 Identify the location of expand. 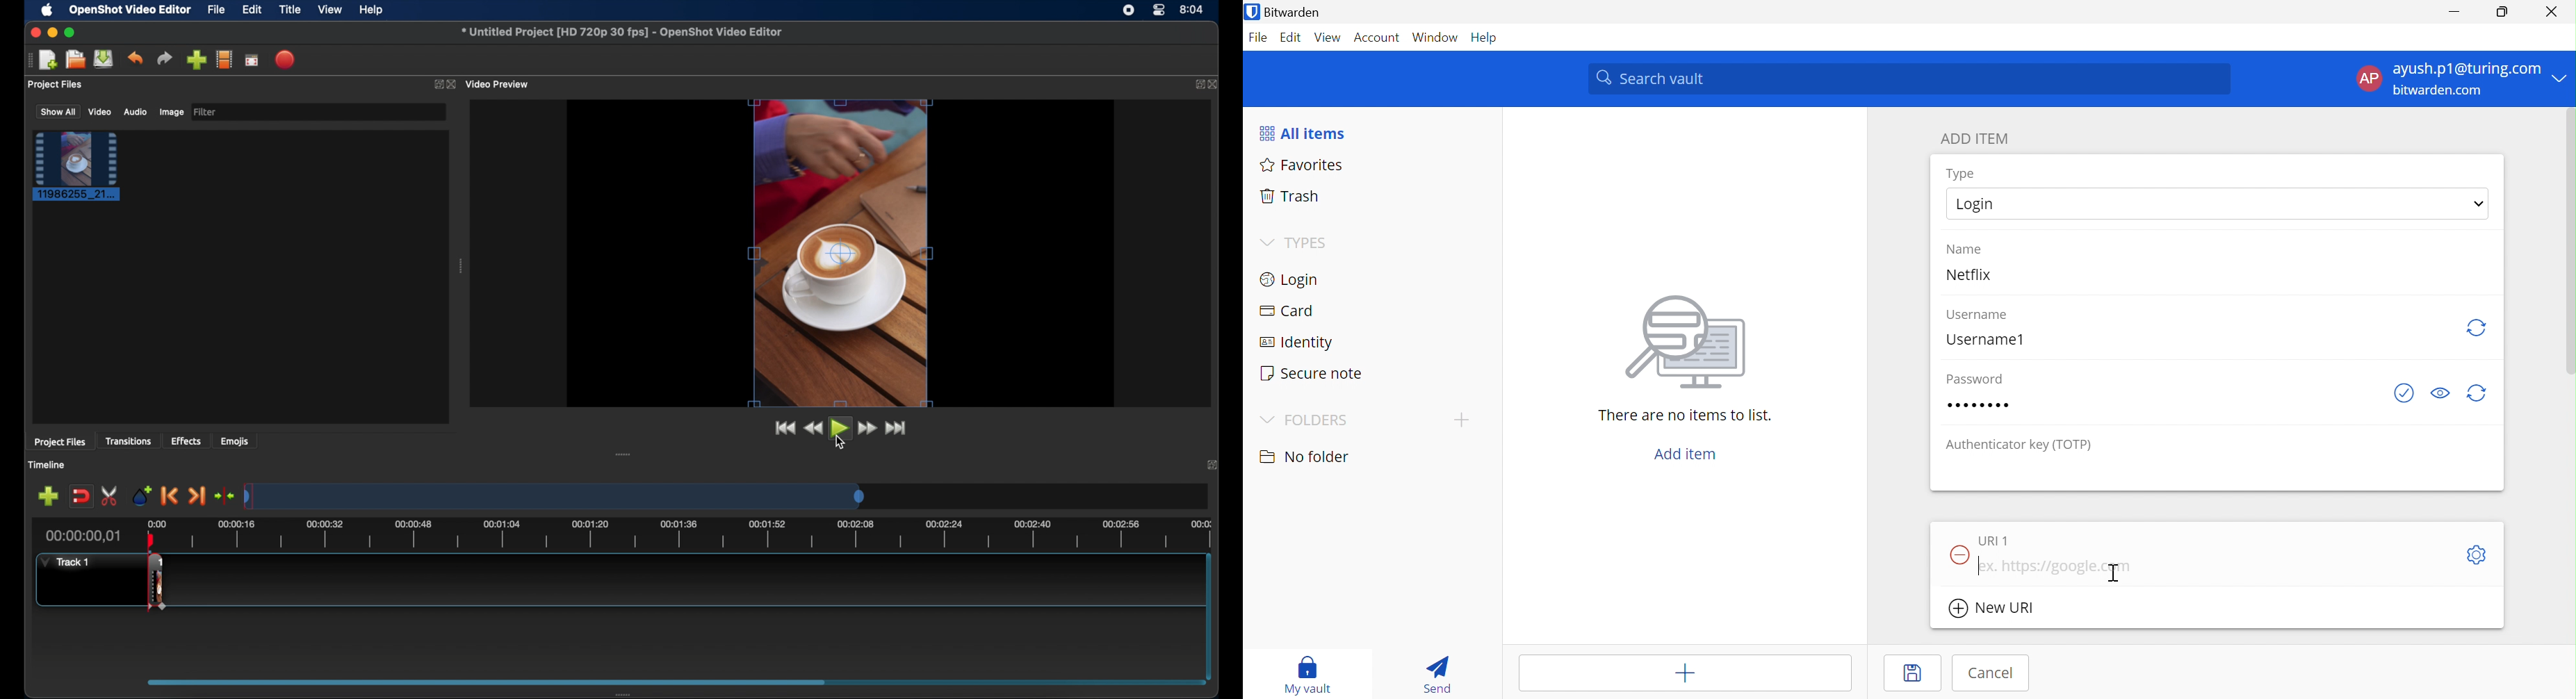
(1197, 85).